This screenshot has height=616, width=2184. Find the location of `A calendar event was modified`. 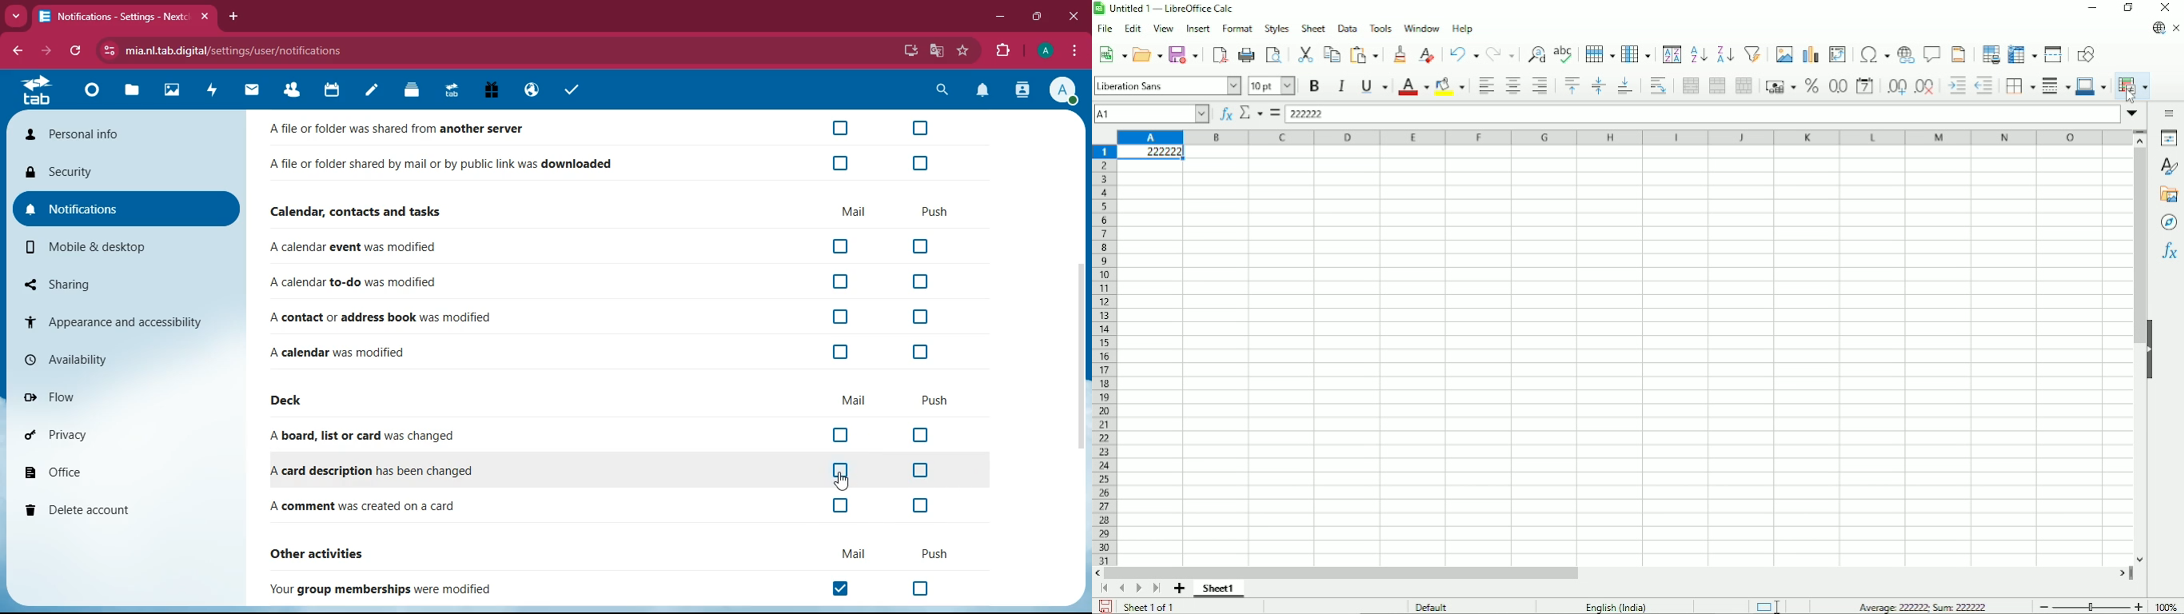

A calendar event was modified is located at coordinates (357, 248).